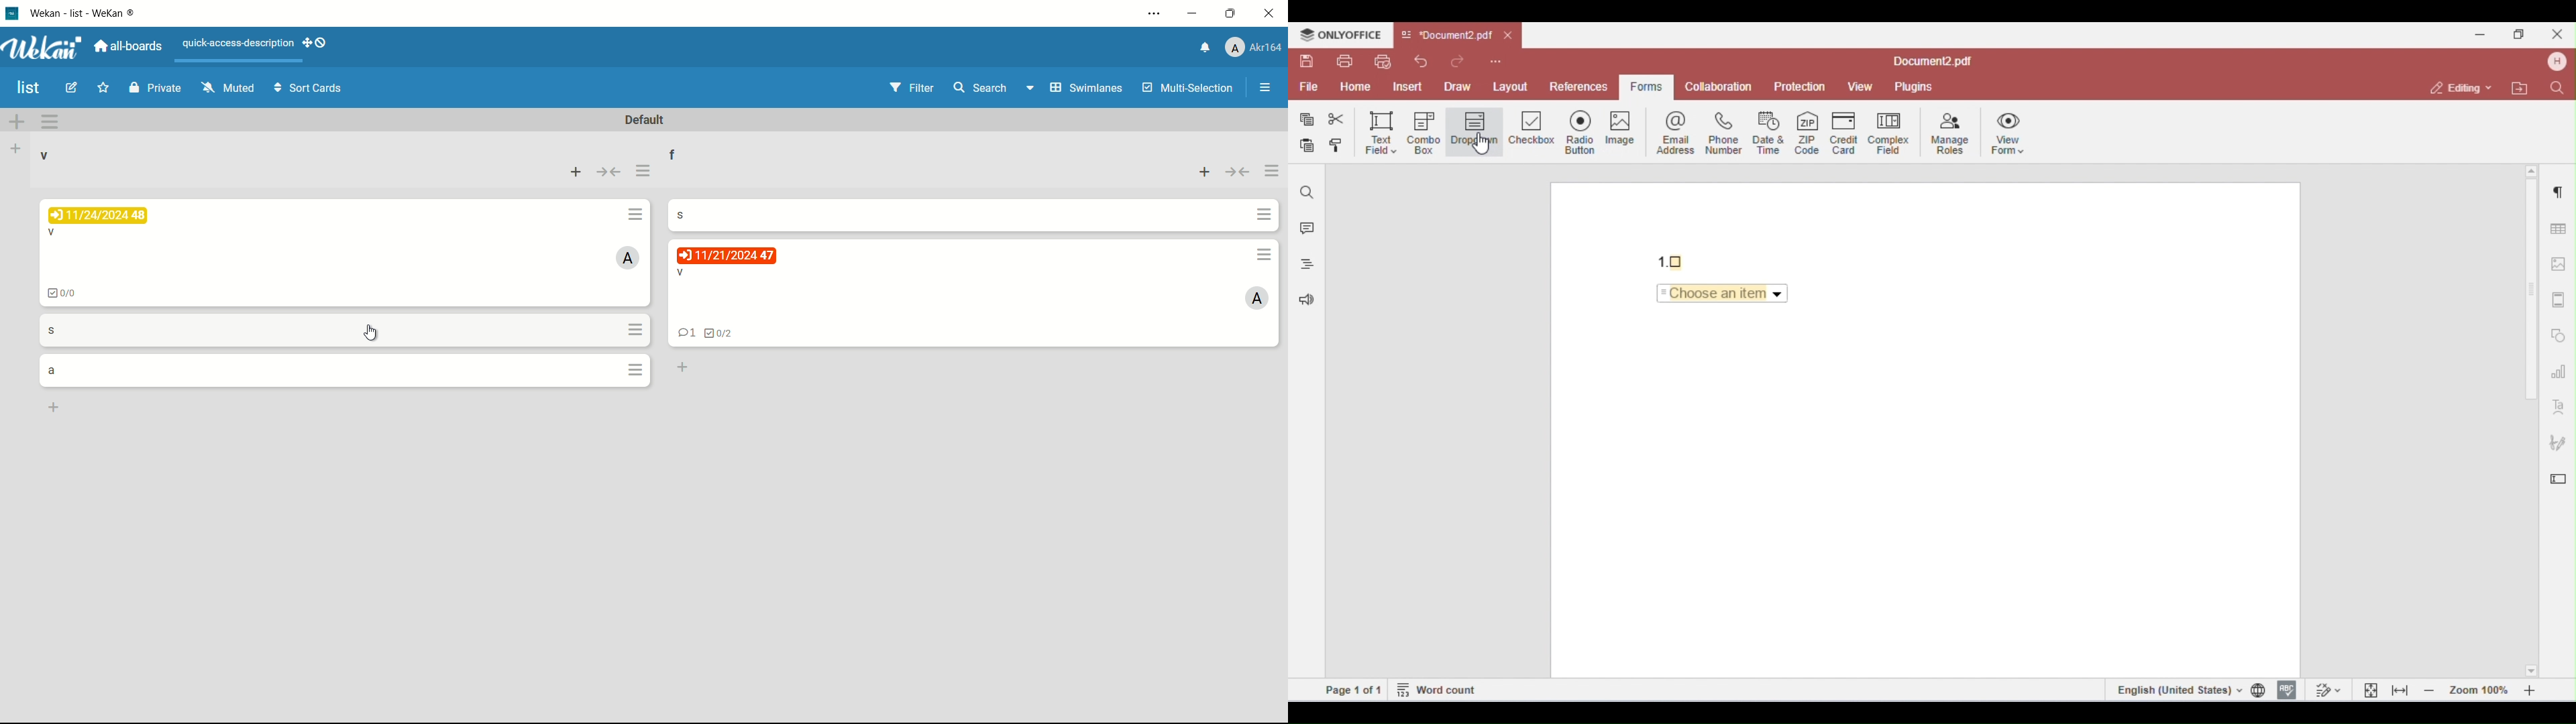  I want to click on card name, so click(682, 214).